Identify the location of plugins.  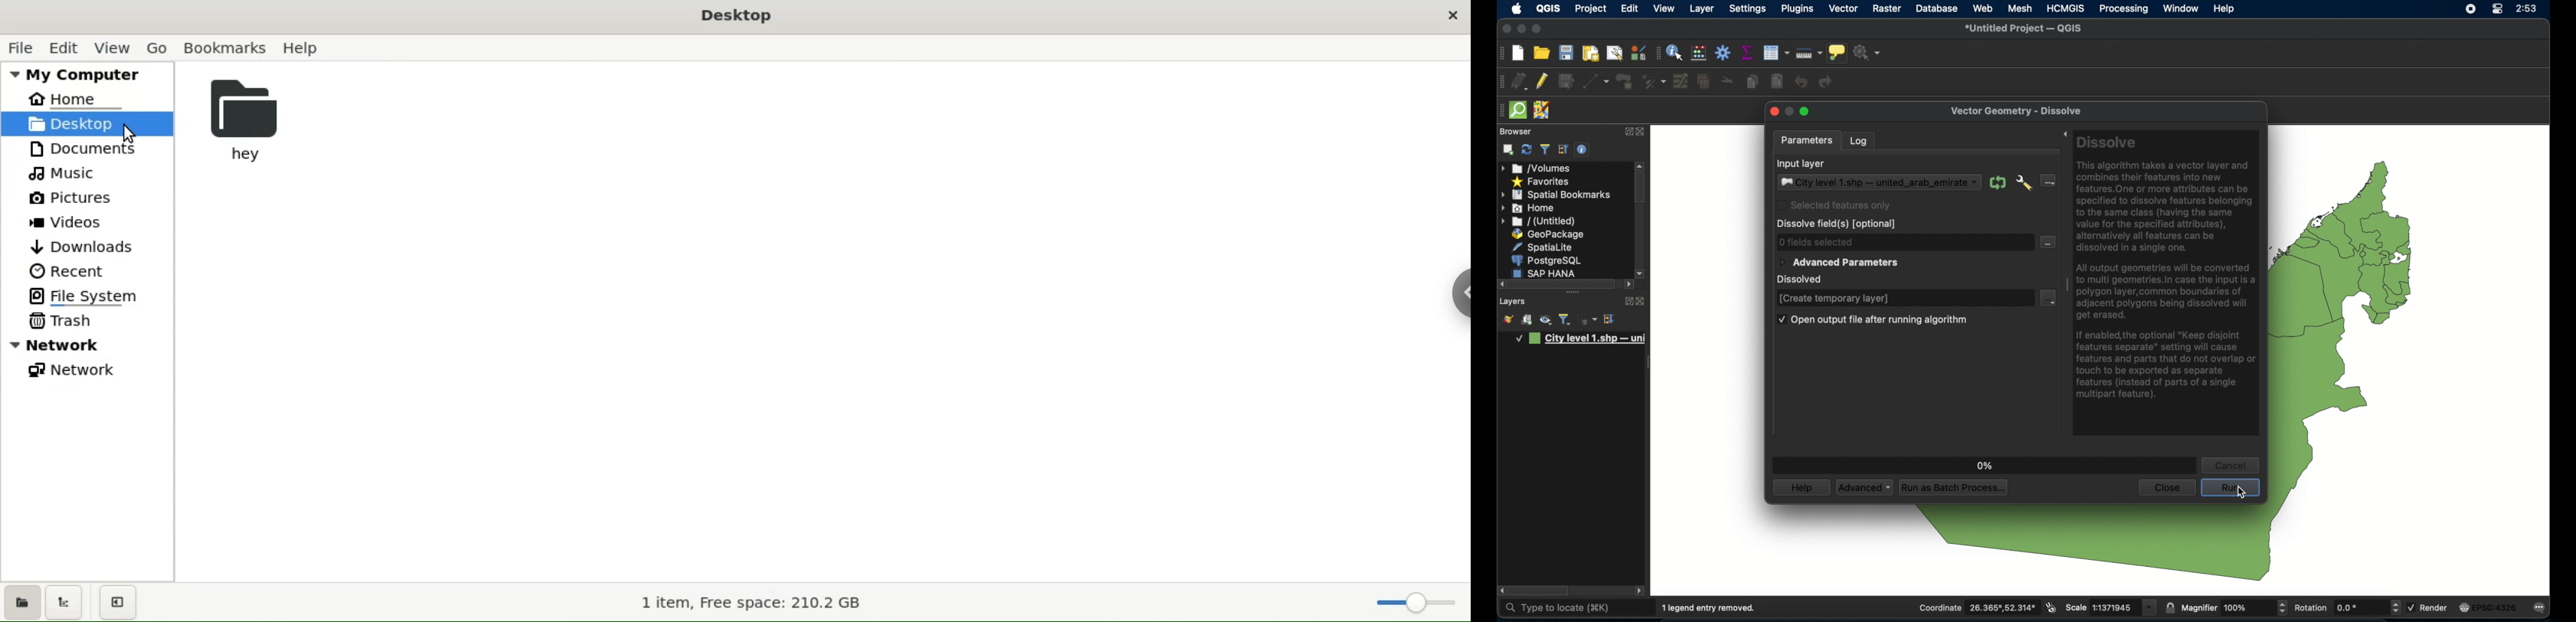
(1797, 9).